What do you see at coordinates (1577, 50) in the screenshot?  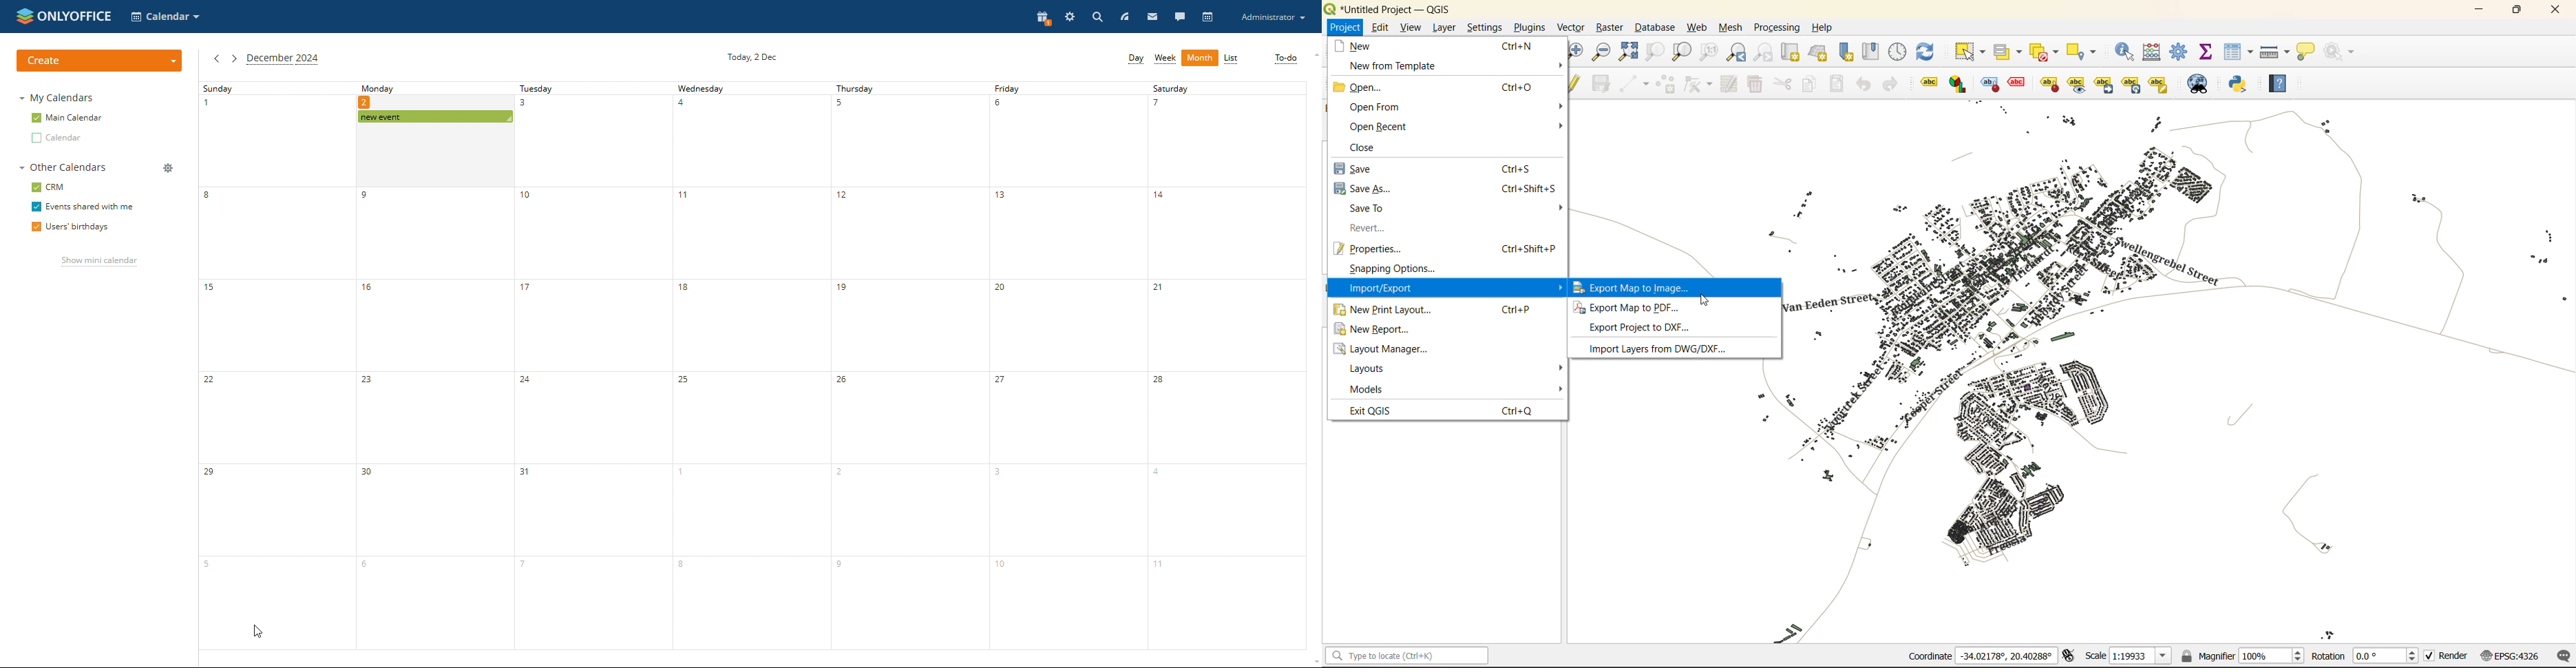 I see `zoom in` at bounding box center [1577, 50].